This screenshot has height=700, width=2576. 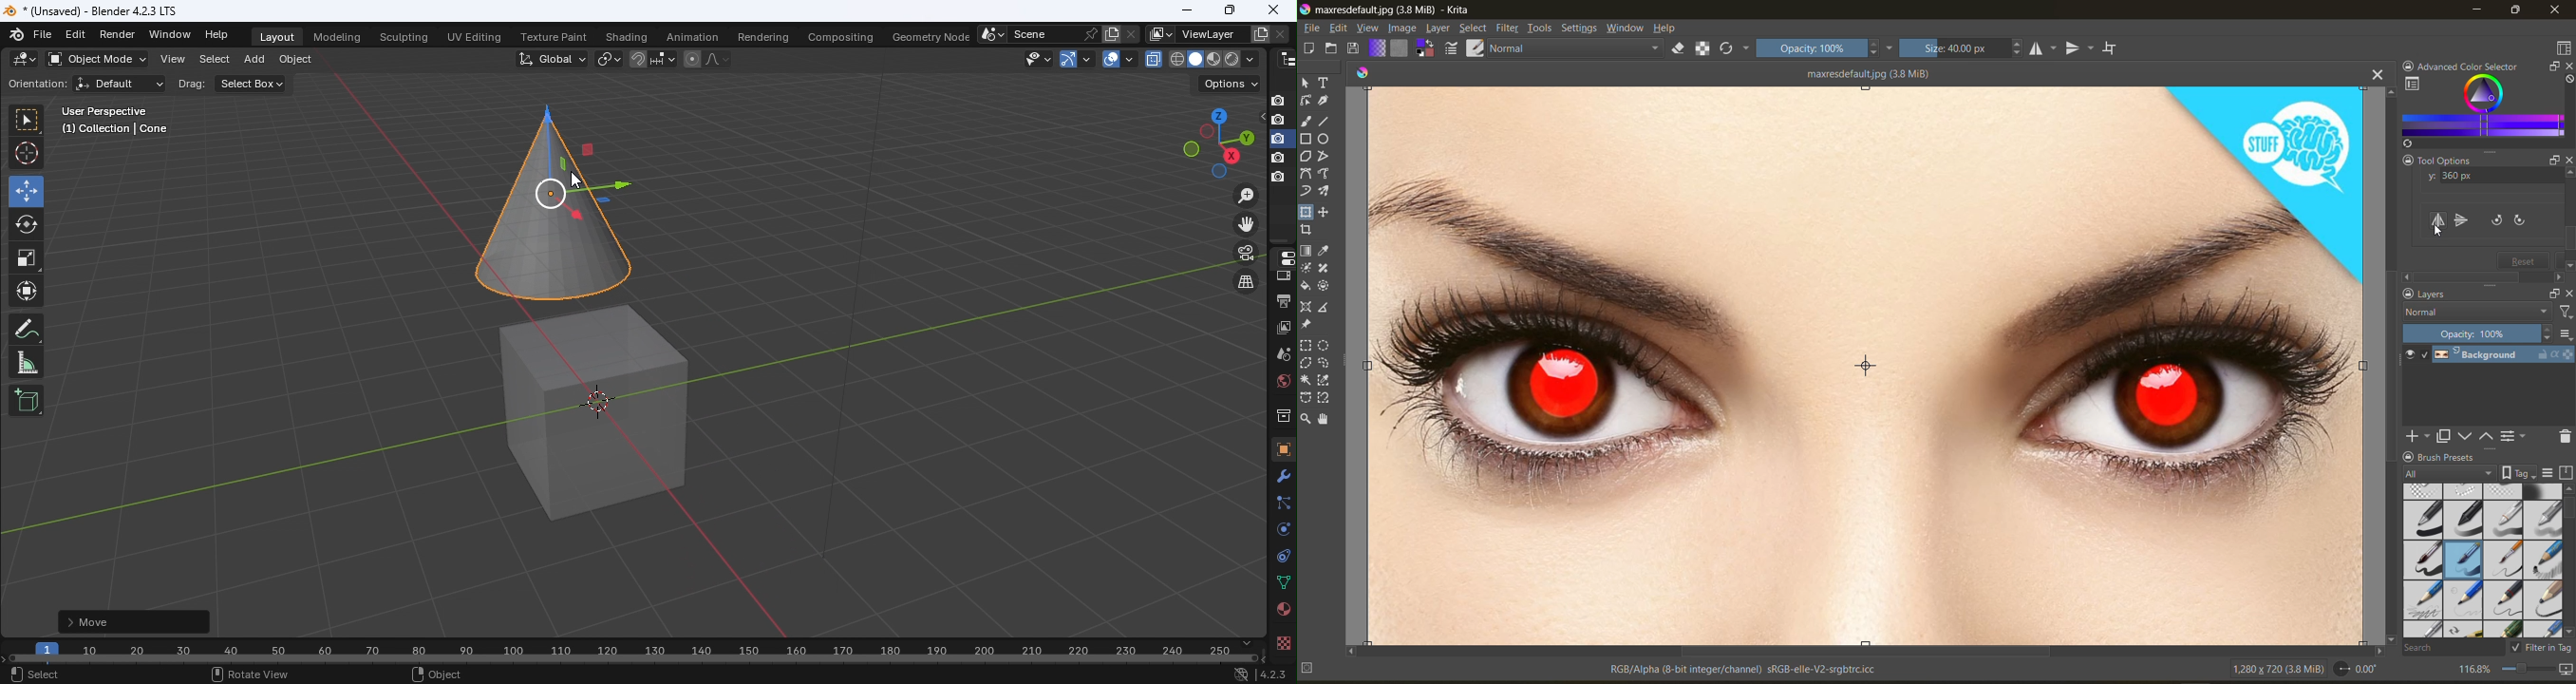 What do you see at coordinates (1306, 139) in the screenshot?
I see `tool` at bounding box center [1306, 139].